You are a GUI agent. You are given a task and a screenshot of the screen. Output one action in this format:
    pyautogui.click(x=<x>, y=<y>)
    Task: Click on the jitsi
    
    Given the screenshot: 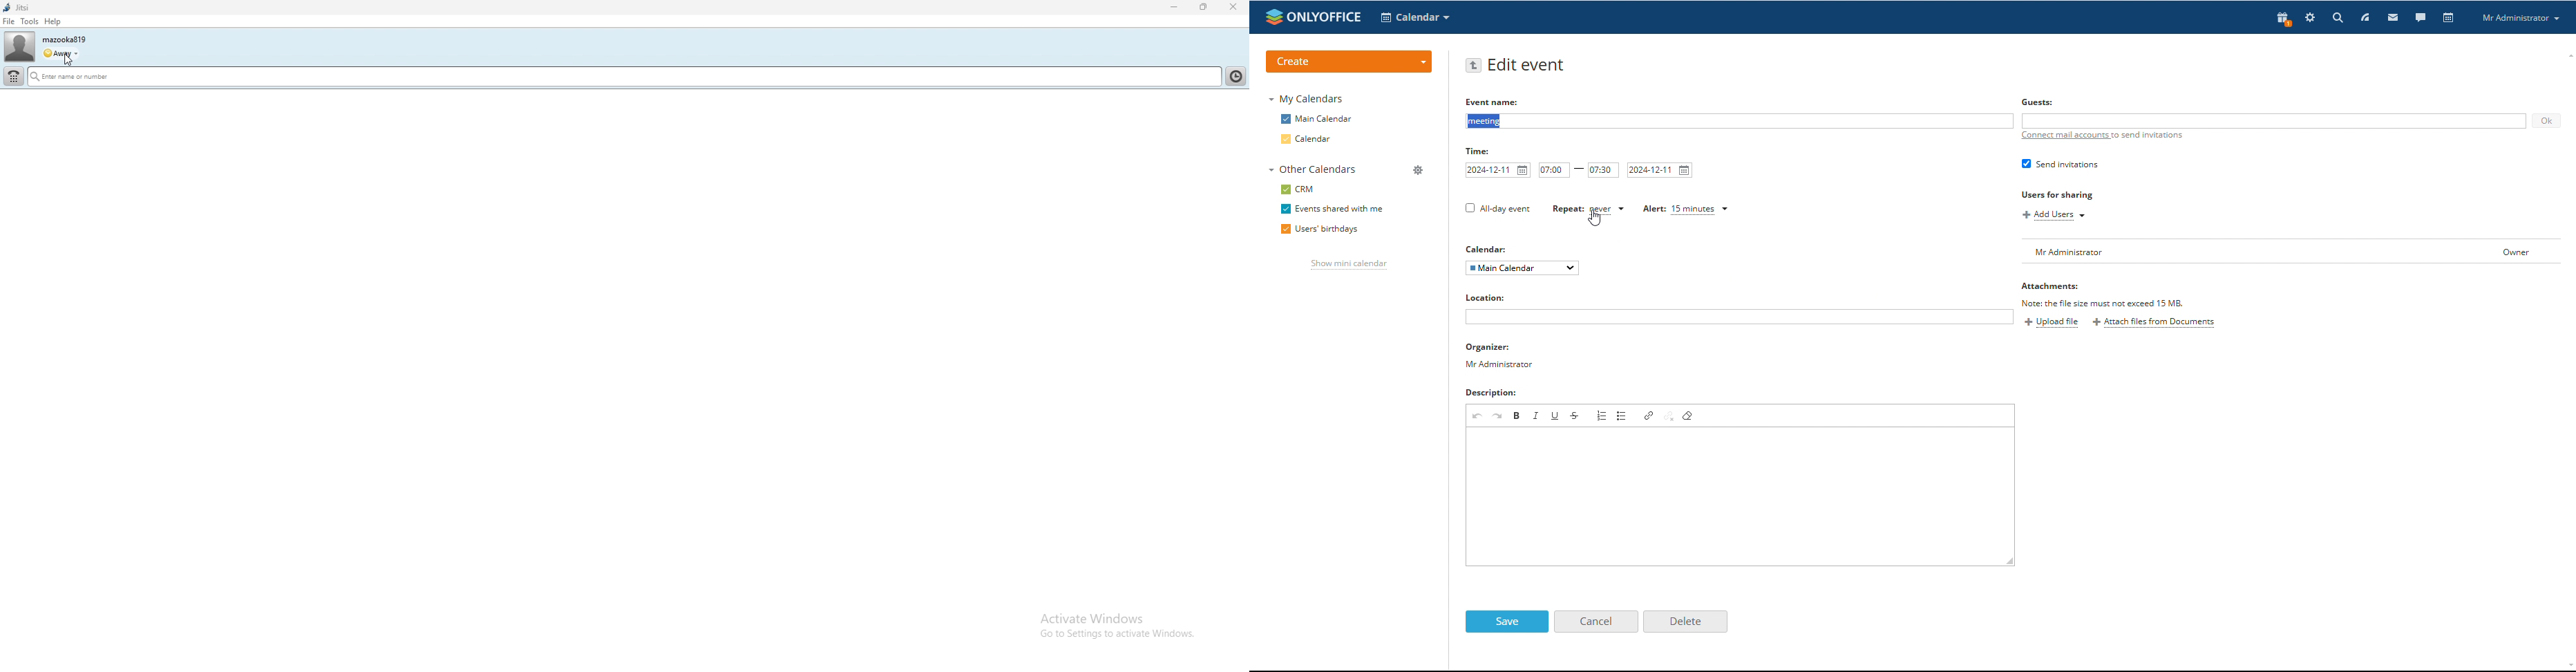 What is the action you would take?
    pyautogui.click(x=16, y=8)
    